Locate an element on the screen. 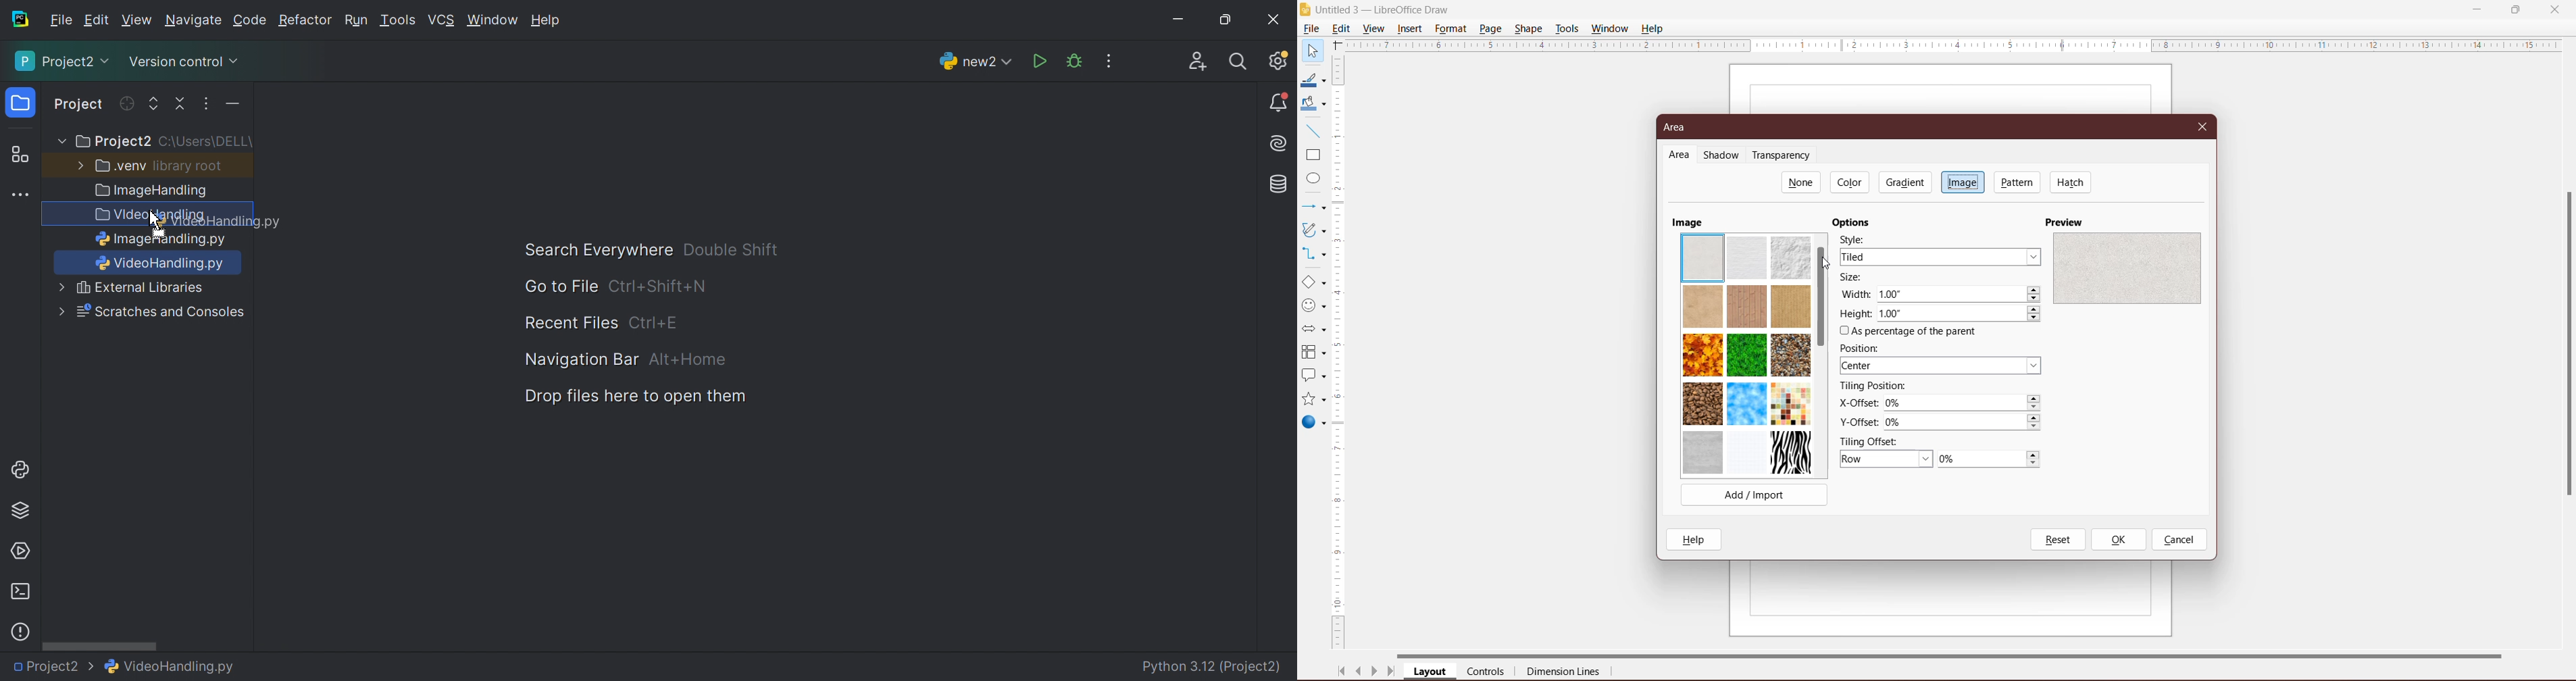  More is located at coordinates (78, 164).